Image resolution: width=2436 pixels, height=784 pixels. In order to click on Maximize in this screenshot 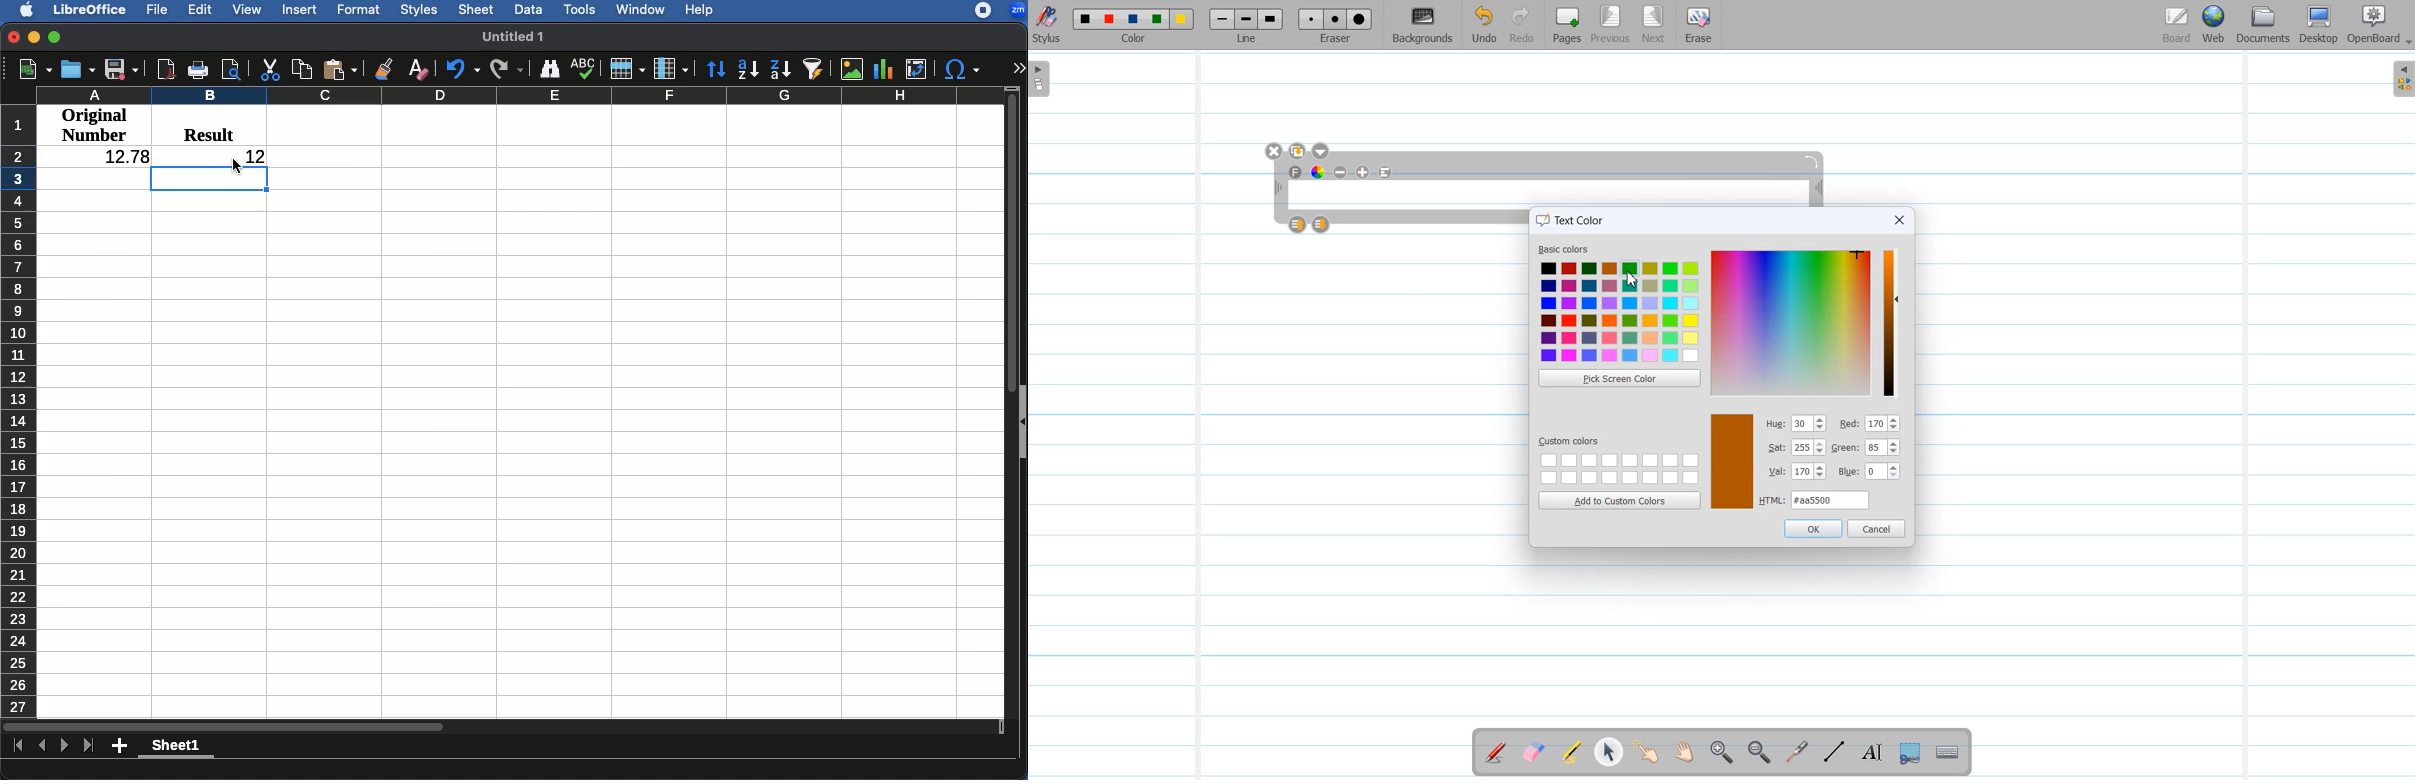, I will do `click(56, 39)`.